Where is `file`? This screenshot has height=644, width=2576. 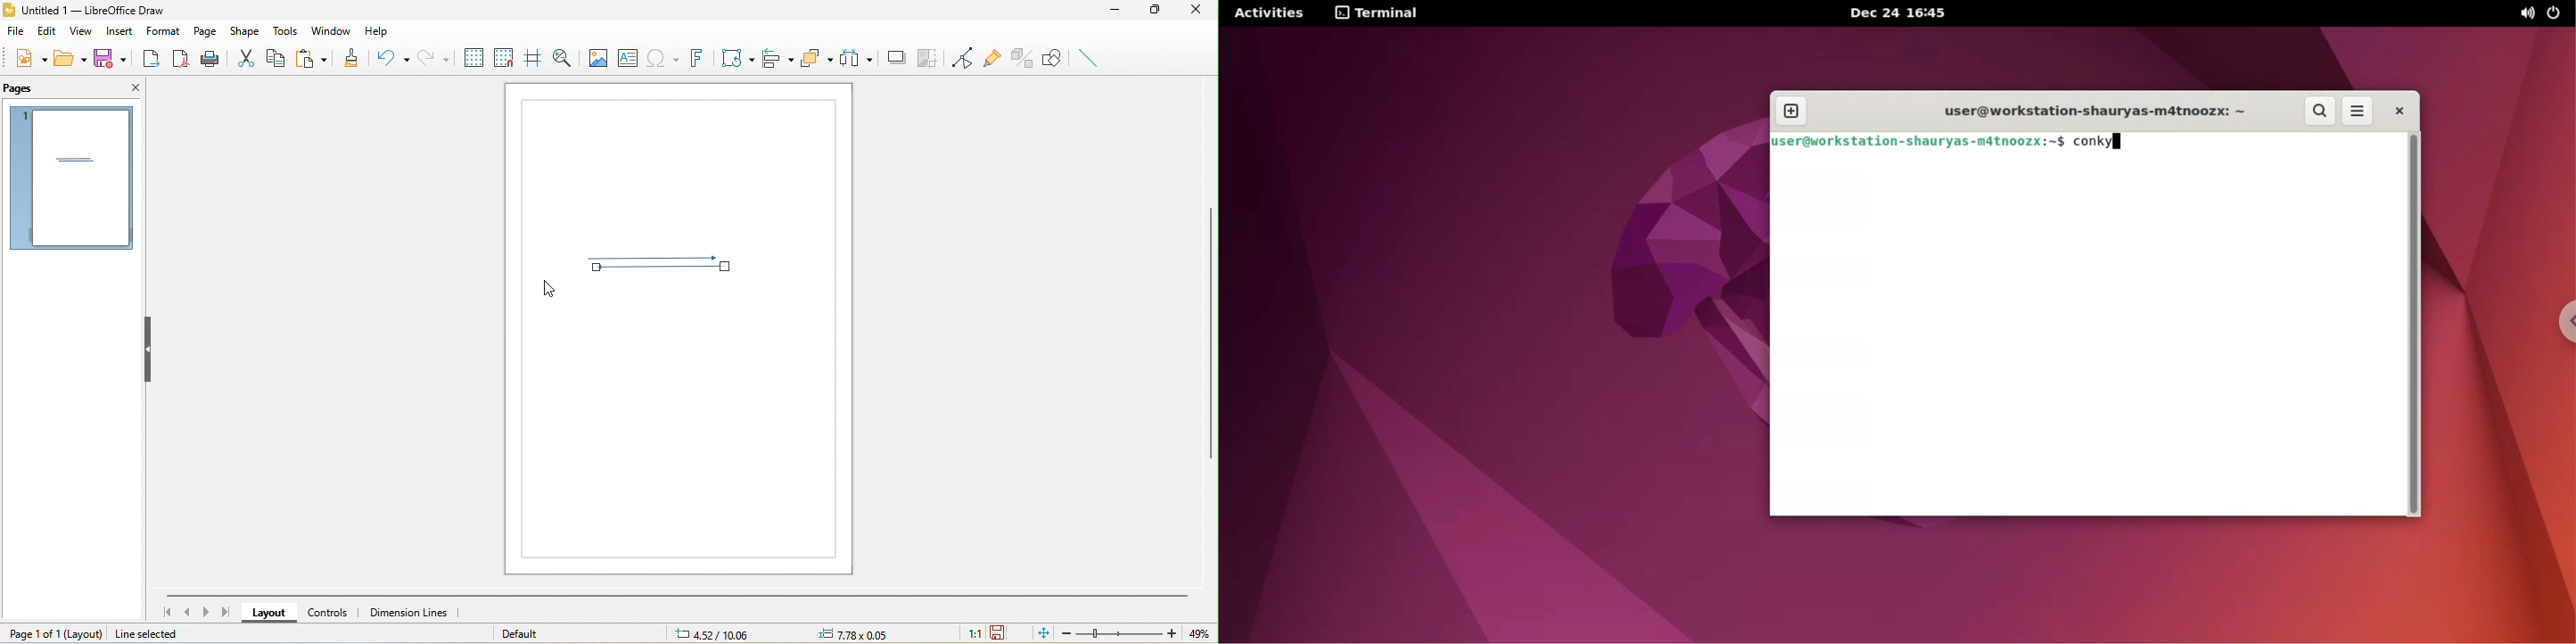 file is located at coordinates (17, 30).